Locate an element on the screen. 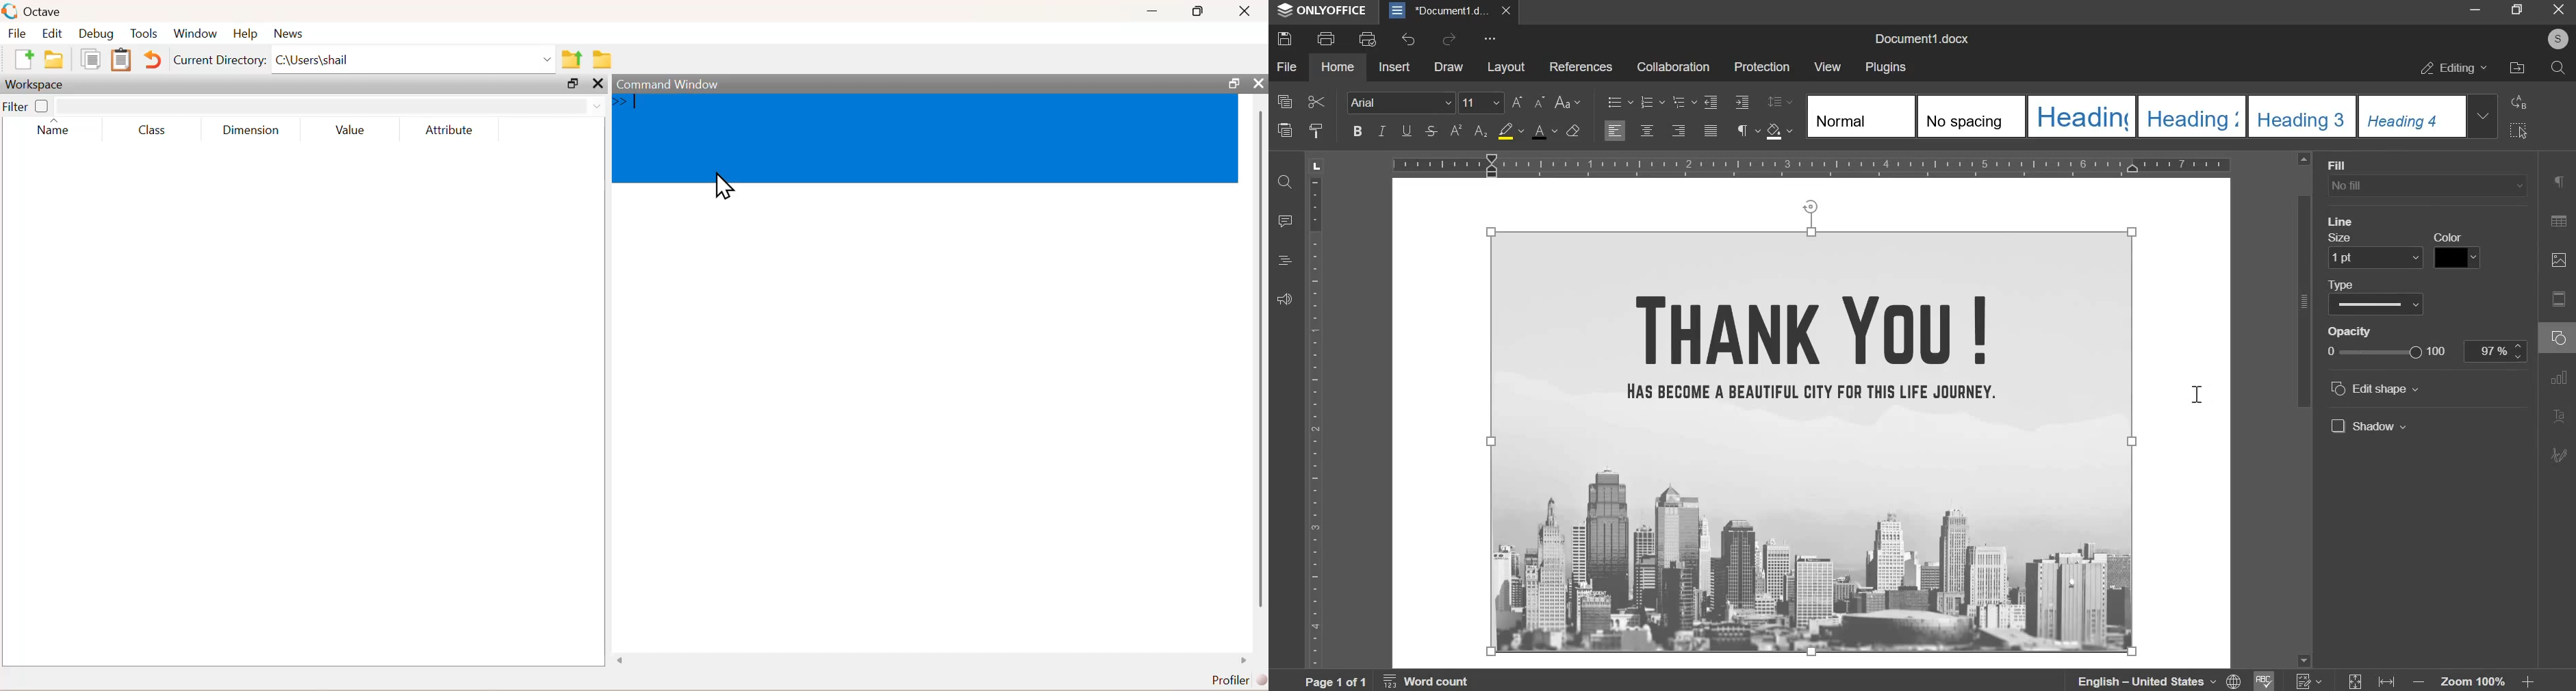 The height and width of the screenshot is (700, 2576). headings is located at coordinates (1282, 261).